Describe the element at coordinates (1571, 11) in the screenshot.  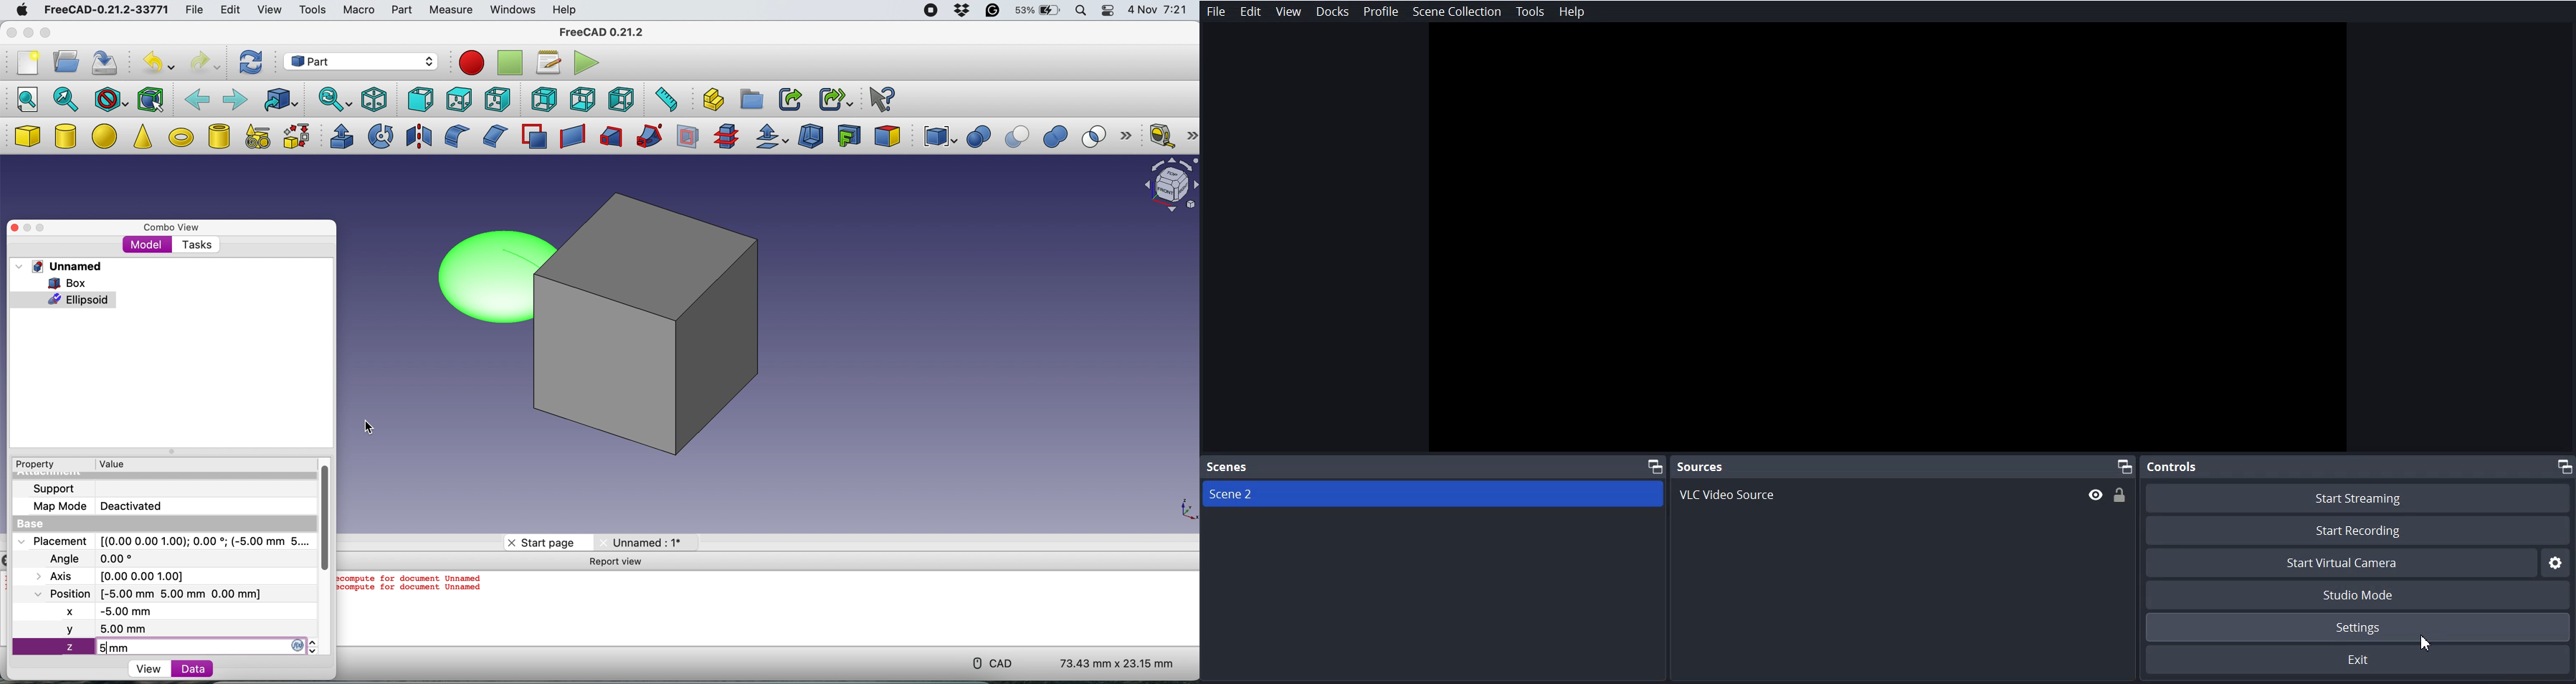
I see `Help` at that location.